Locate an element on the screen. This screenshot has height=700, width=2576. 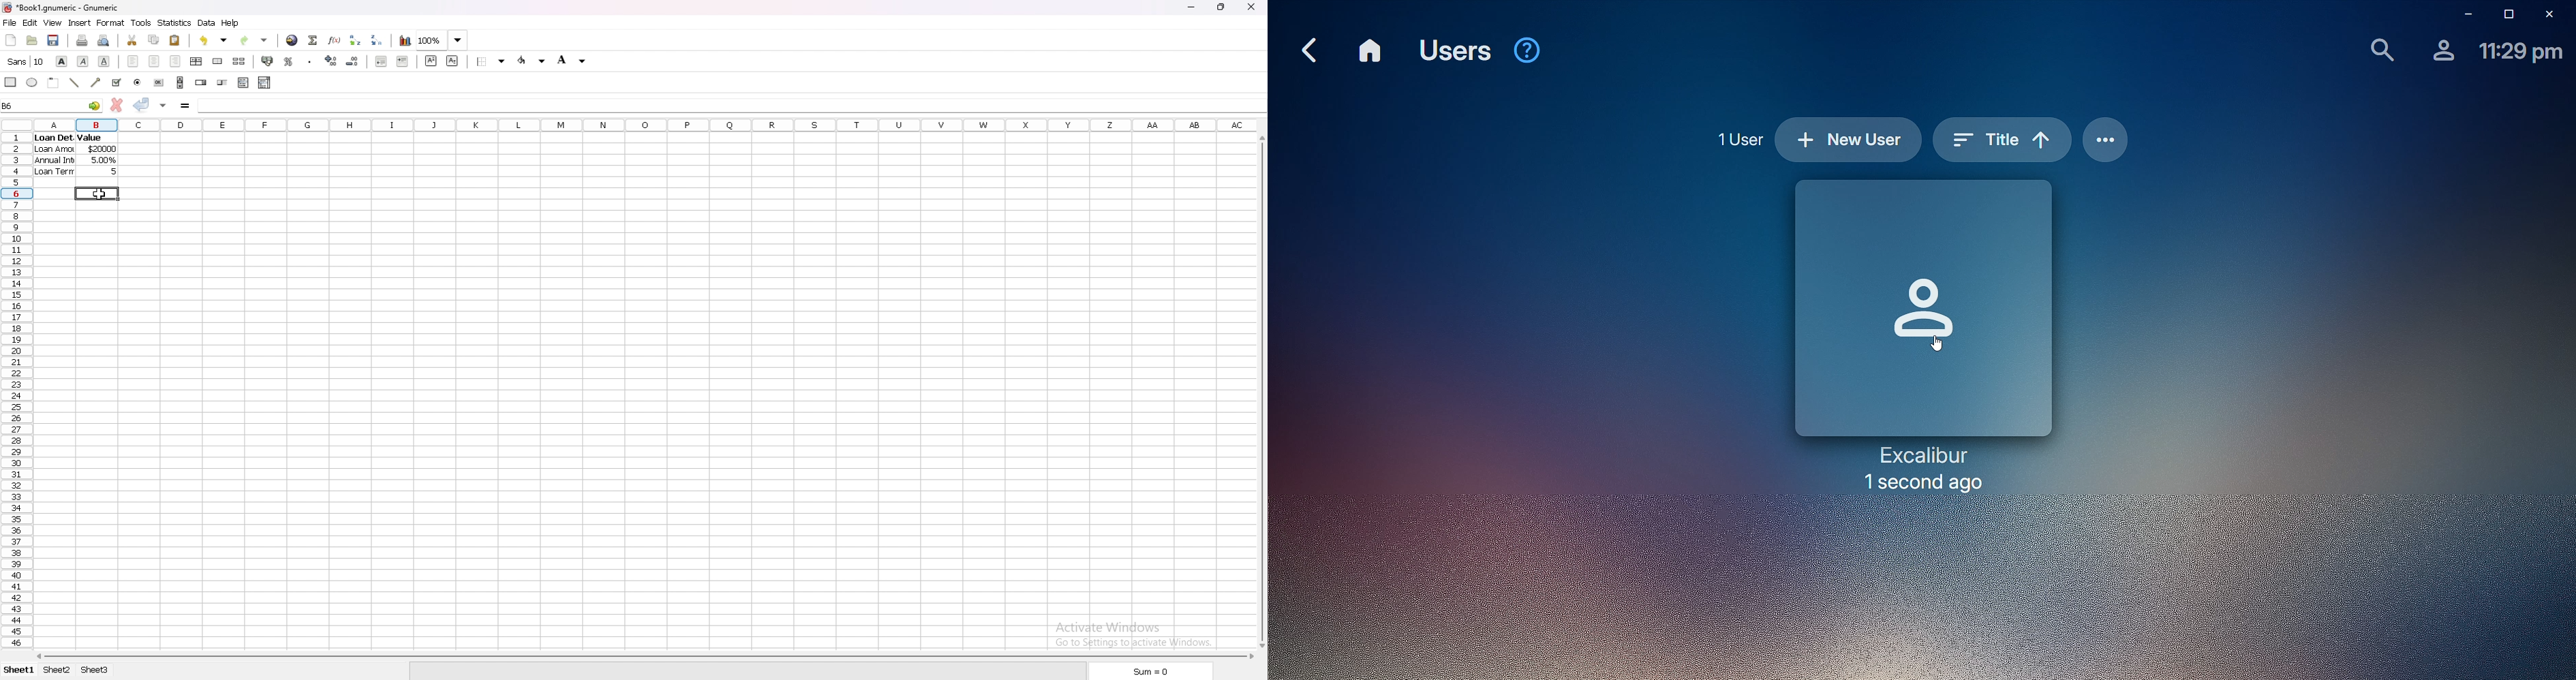
thousand separator is located at coordinates (310, 60).